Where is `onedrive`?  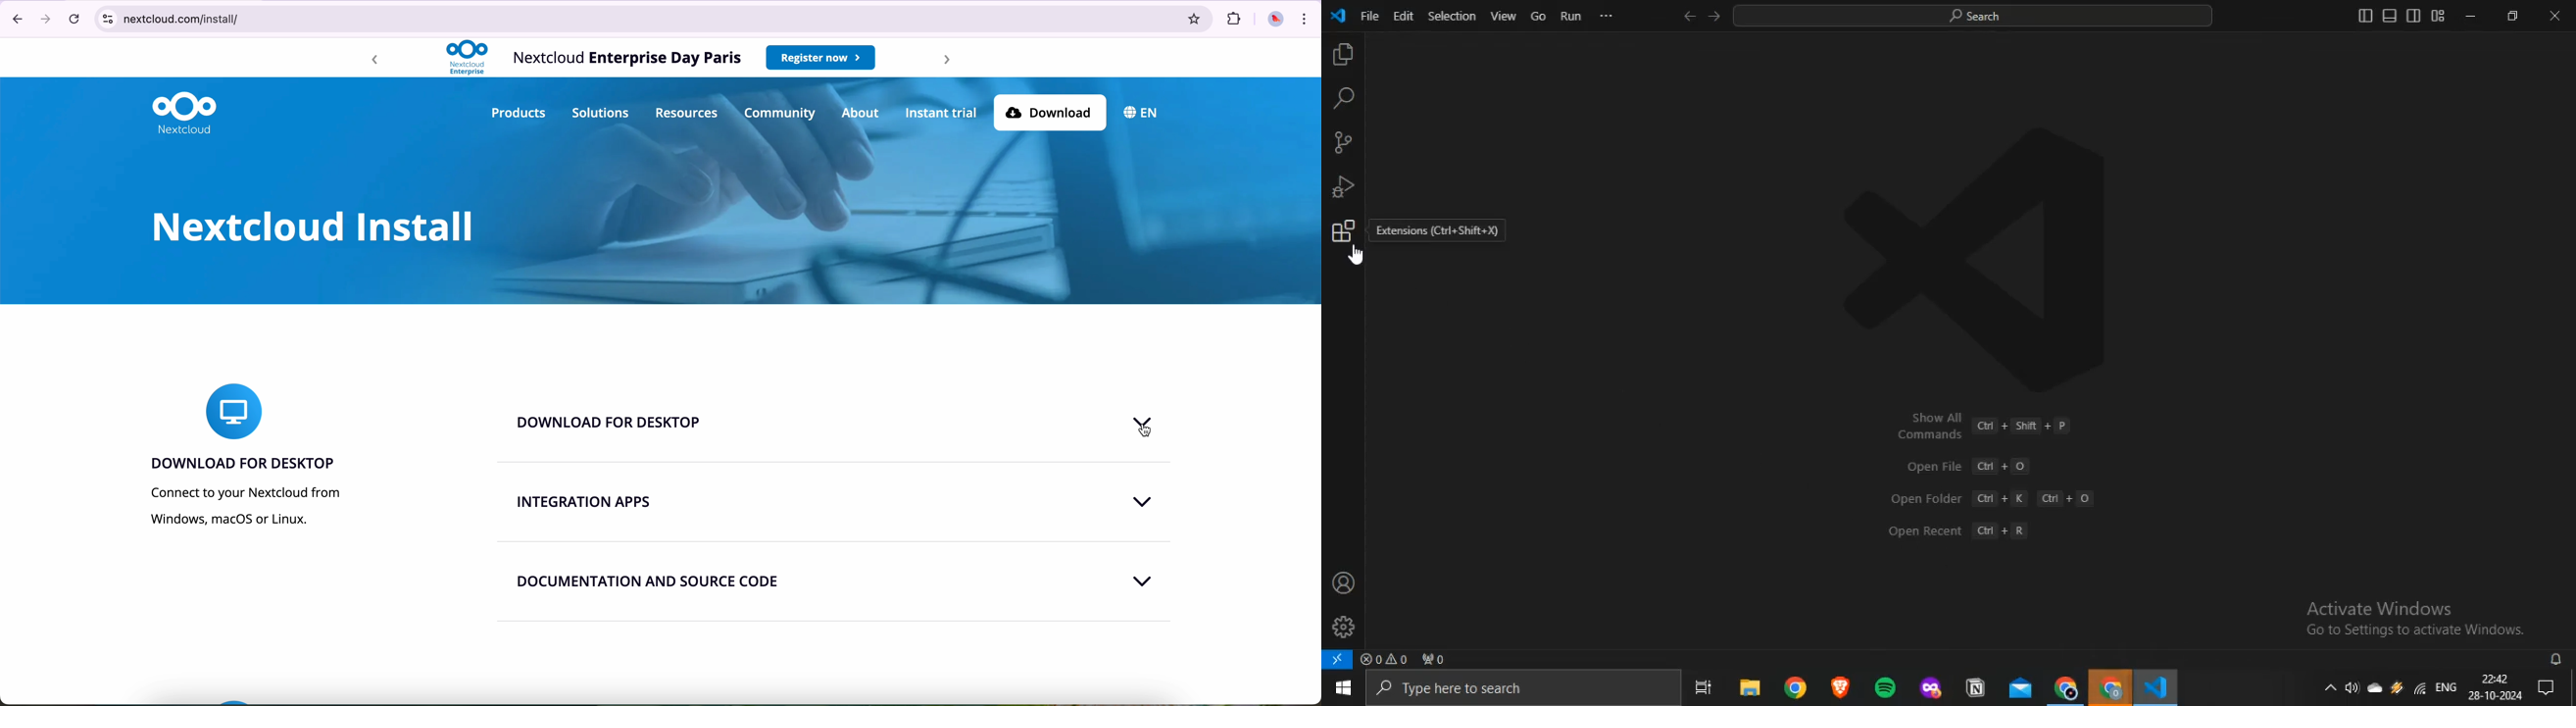
onedrive is located at coordinates (2375, 688).